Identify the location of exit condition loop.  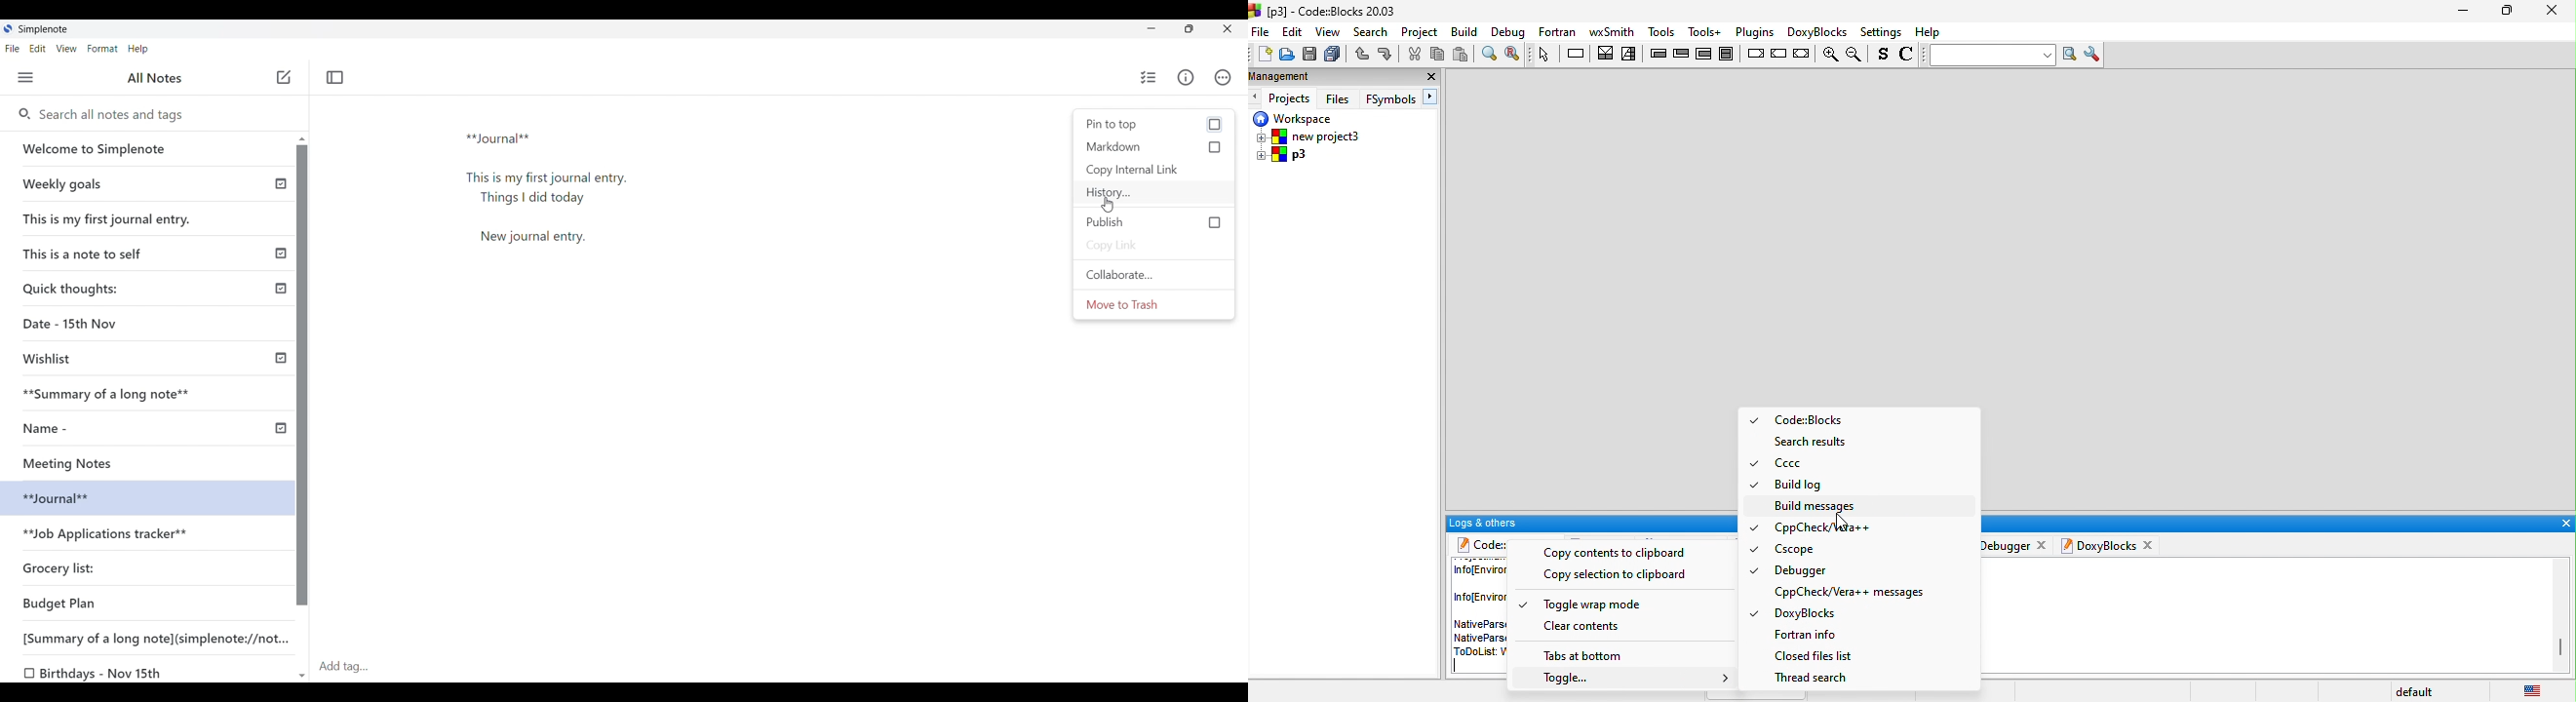
(1682, 54).